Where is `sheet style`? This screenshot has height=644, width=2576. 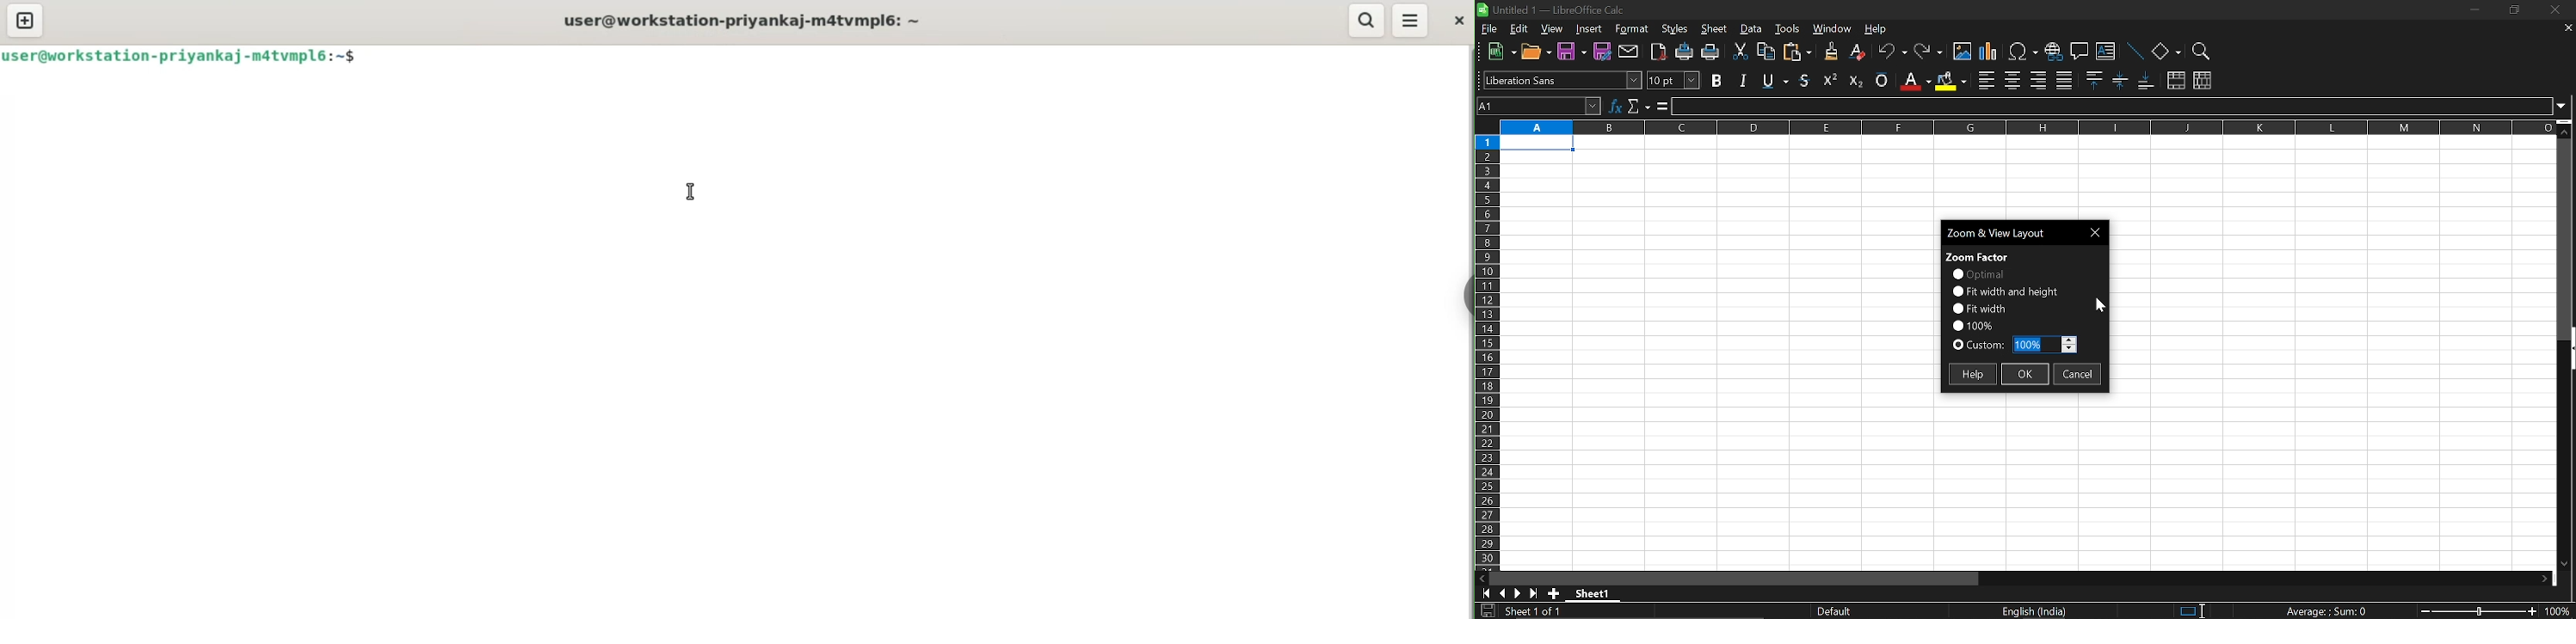
sheet style is located at coordinates (1837, 611).